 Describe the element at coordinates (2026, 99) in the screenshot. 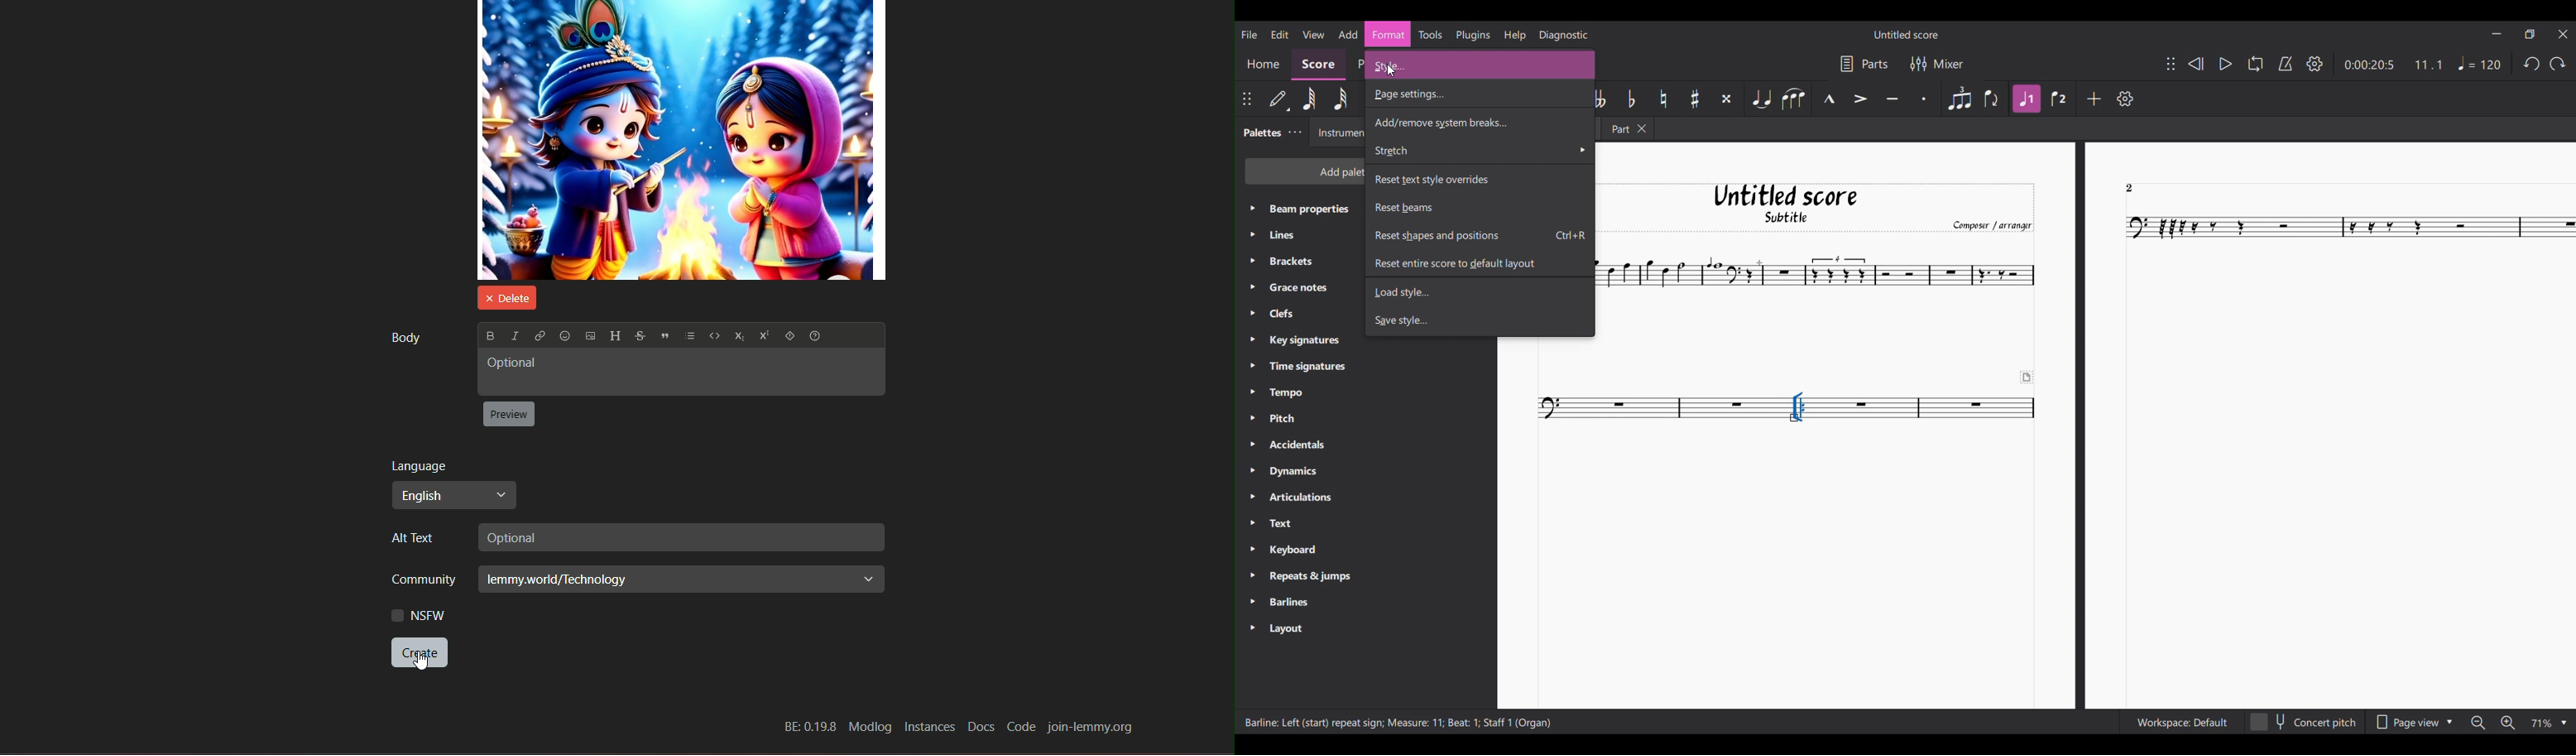

I see `Highlighted due to current selection` at that location.